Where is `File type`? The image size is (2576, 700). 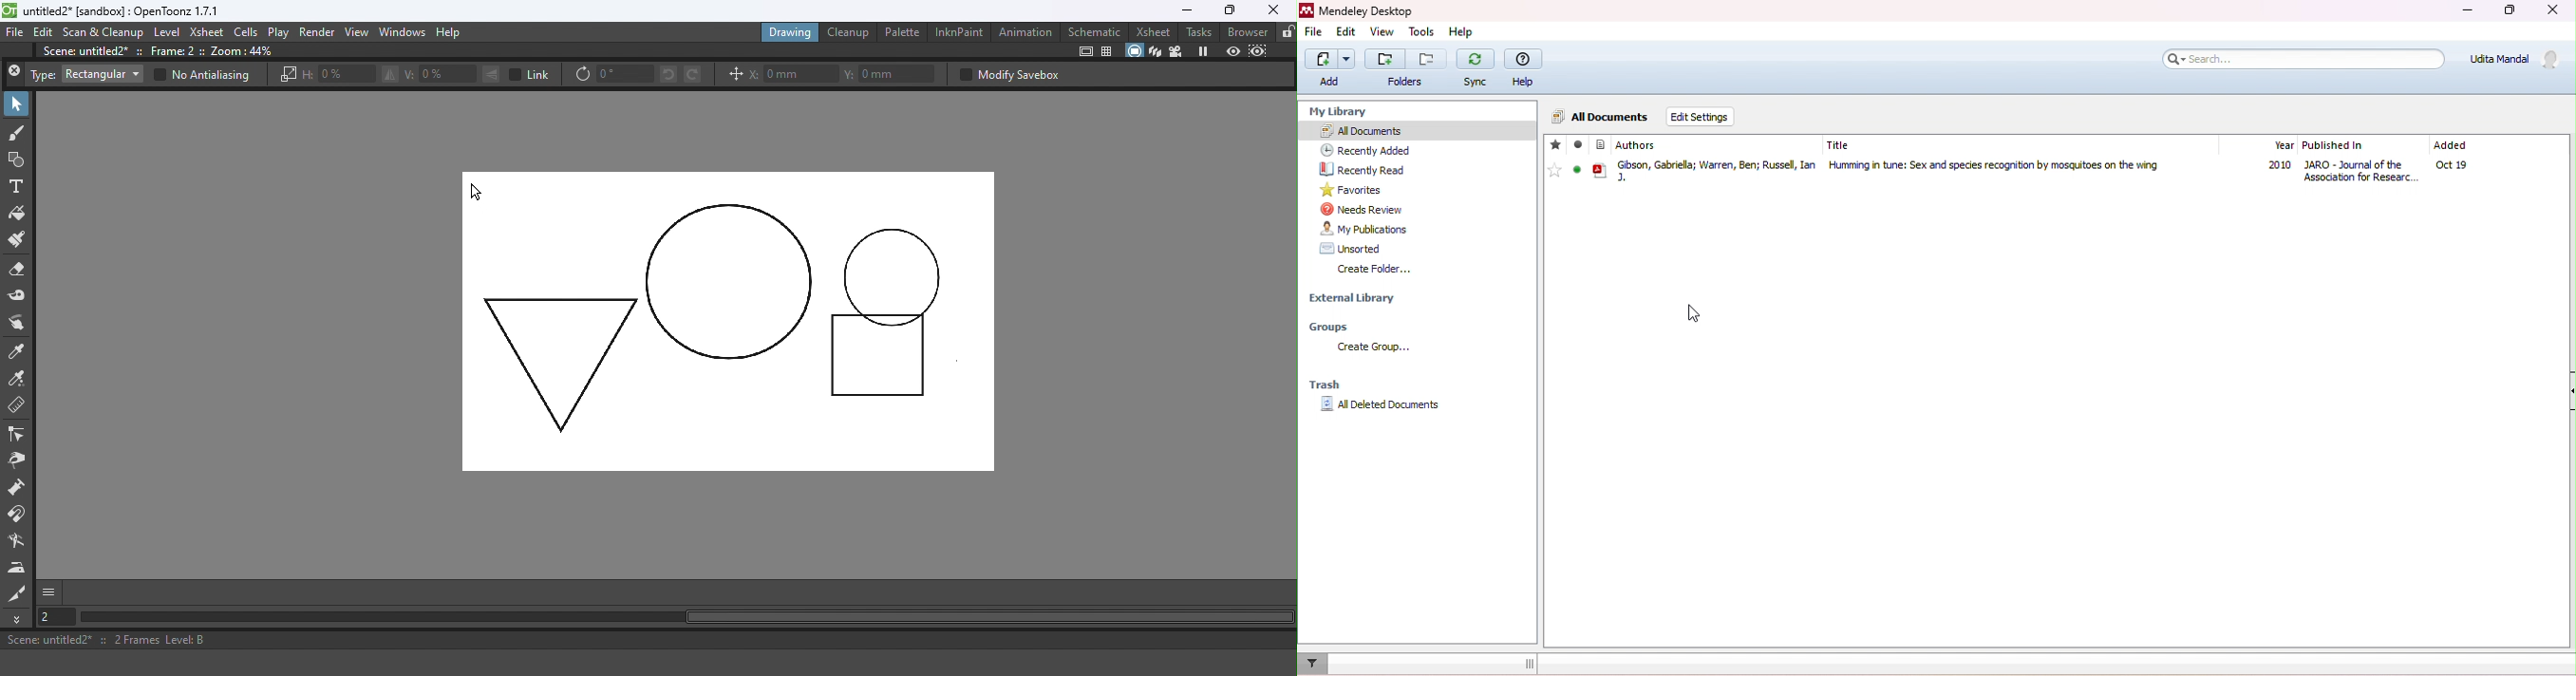 File type is located at coordinates (1600, 170).